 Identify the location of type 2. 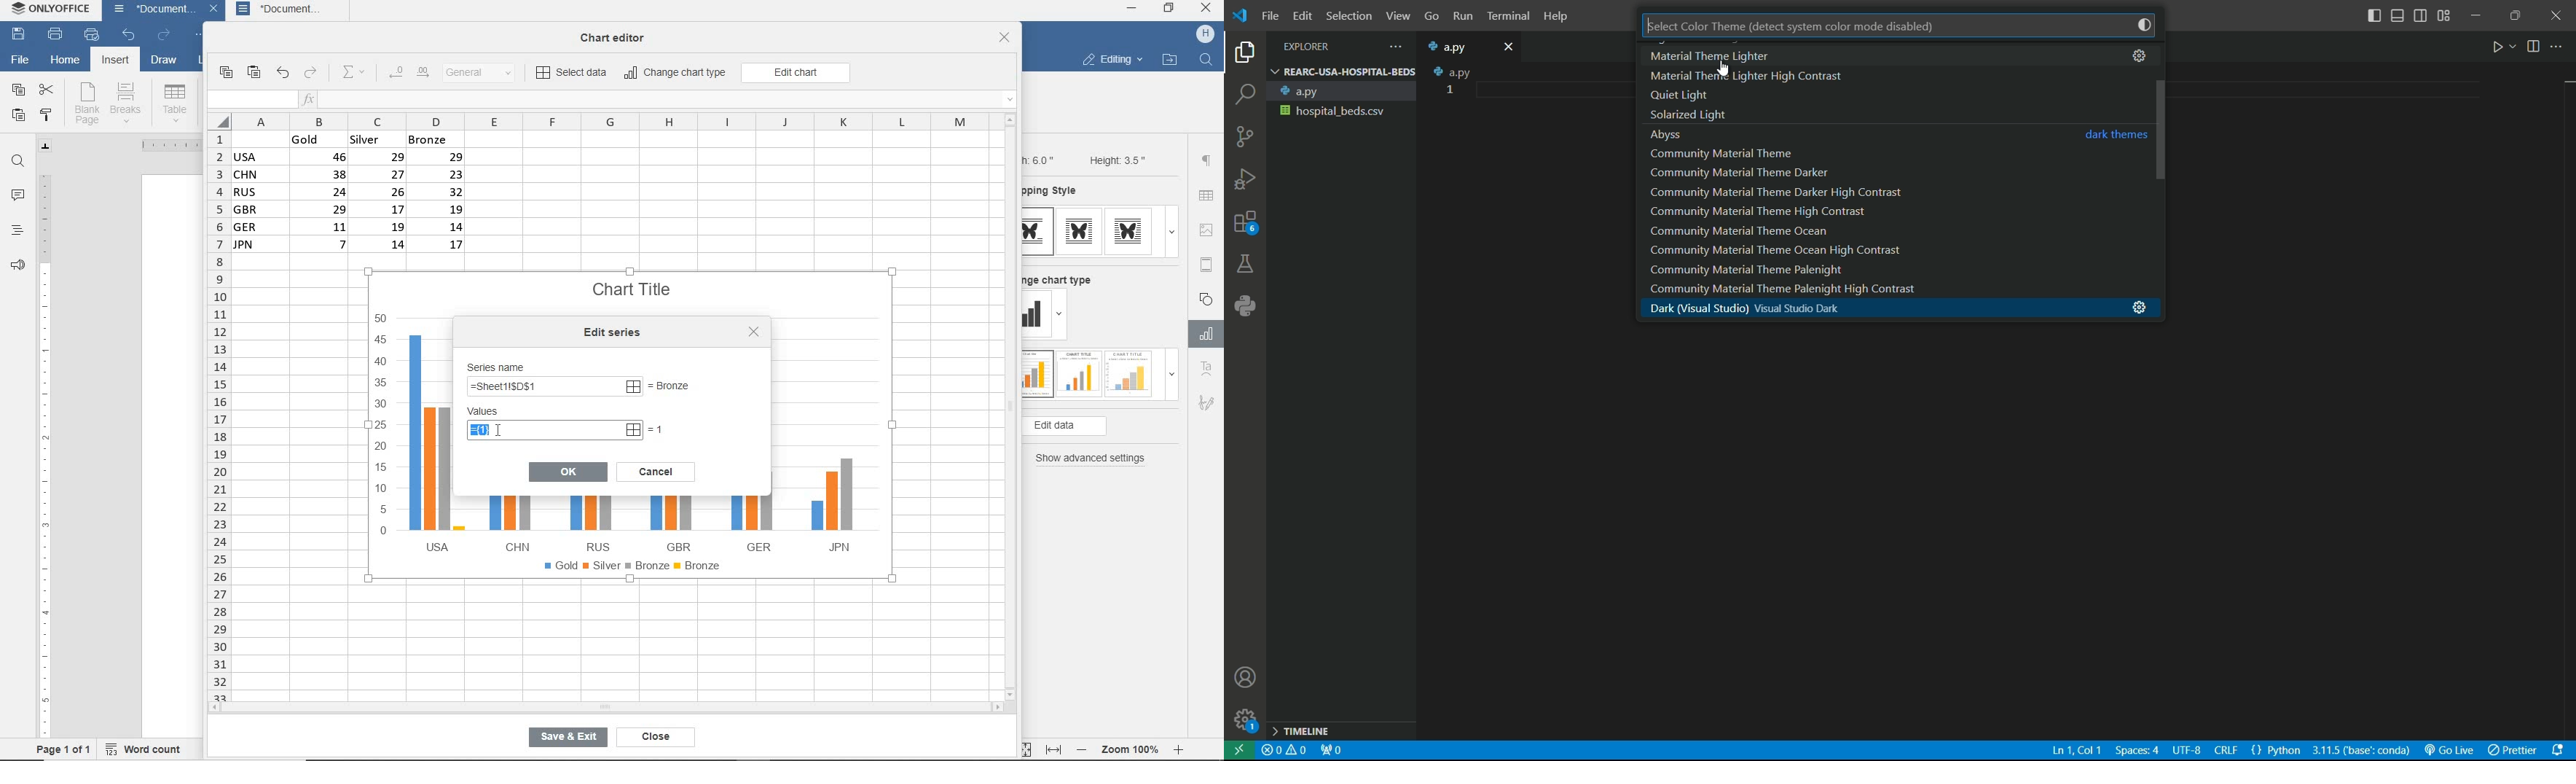
(1079, 231).